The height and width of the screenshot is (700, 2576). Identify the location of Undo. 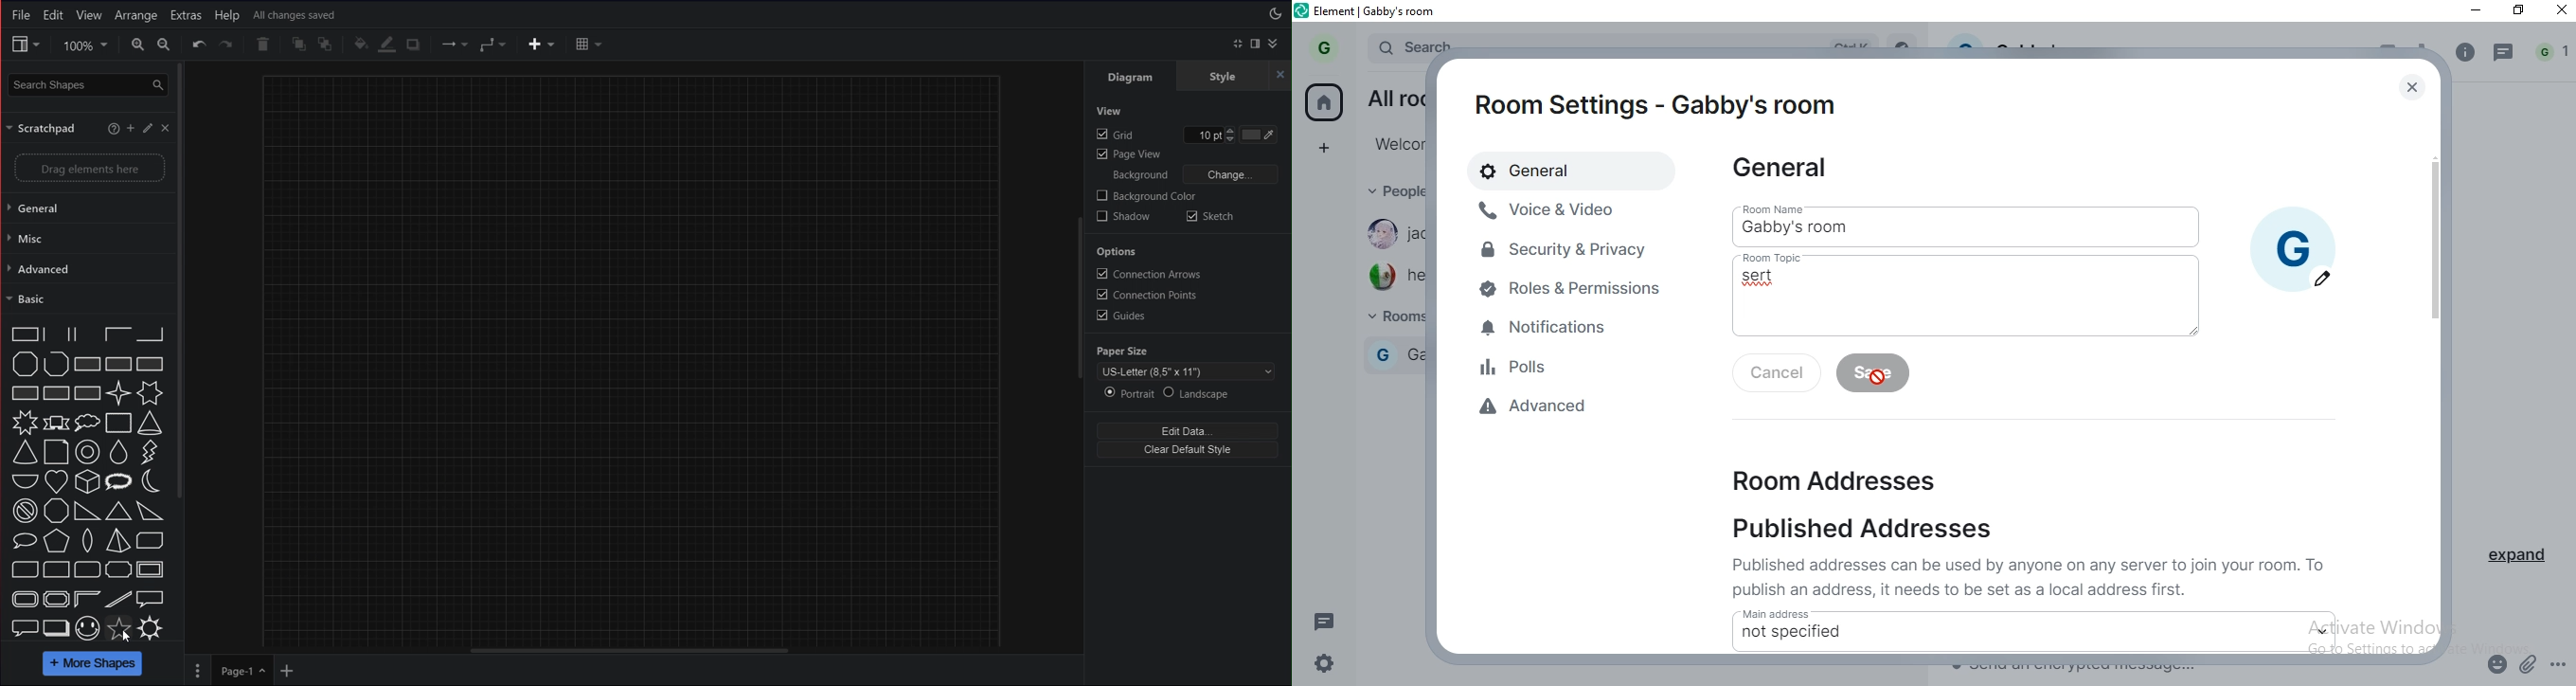
(199, 44).